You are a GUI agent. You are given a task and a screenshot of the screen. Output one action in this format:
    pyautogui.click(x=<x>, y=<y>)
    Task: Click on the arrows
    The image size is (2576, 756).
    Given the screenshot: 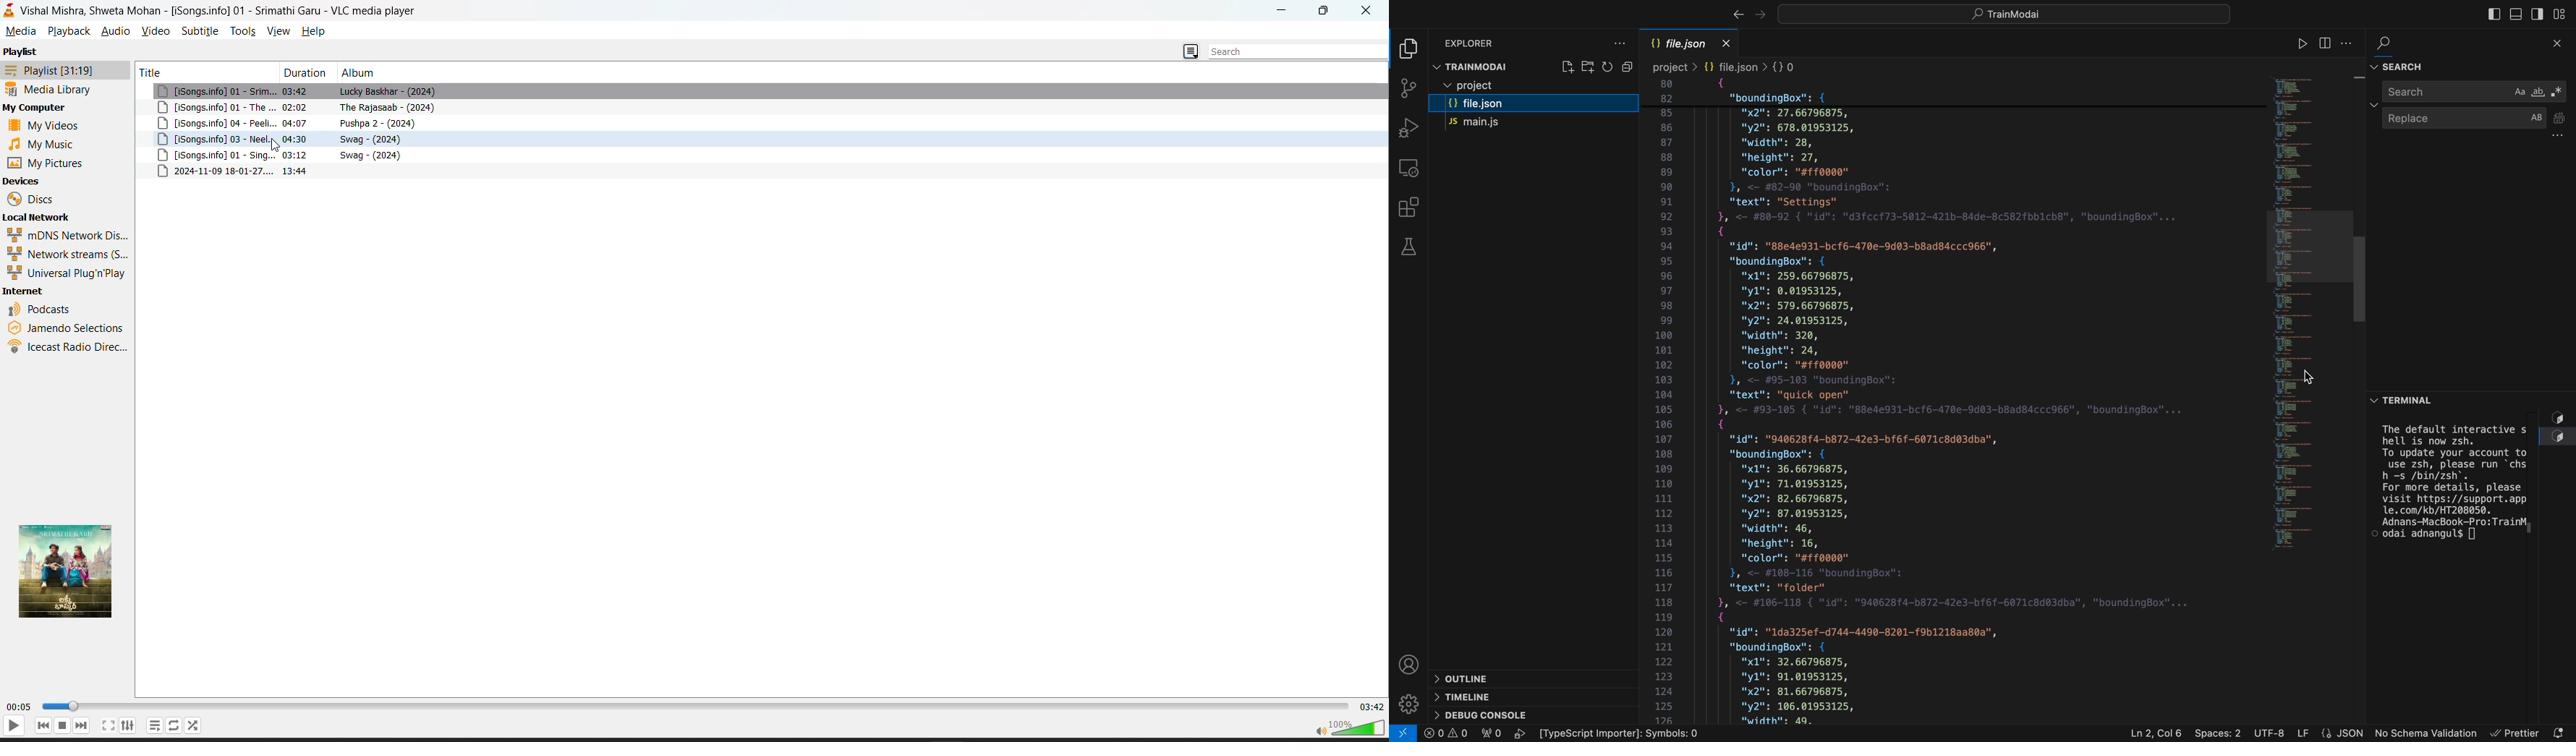 What is the action you would take?
    pyautogui.click(x=1743, y=11)
    